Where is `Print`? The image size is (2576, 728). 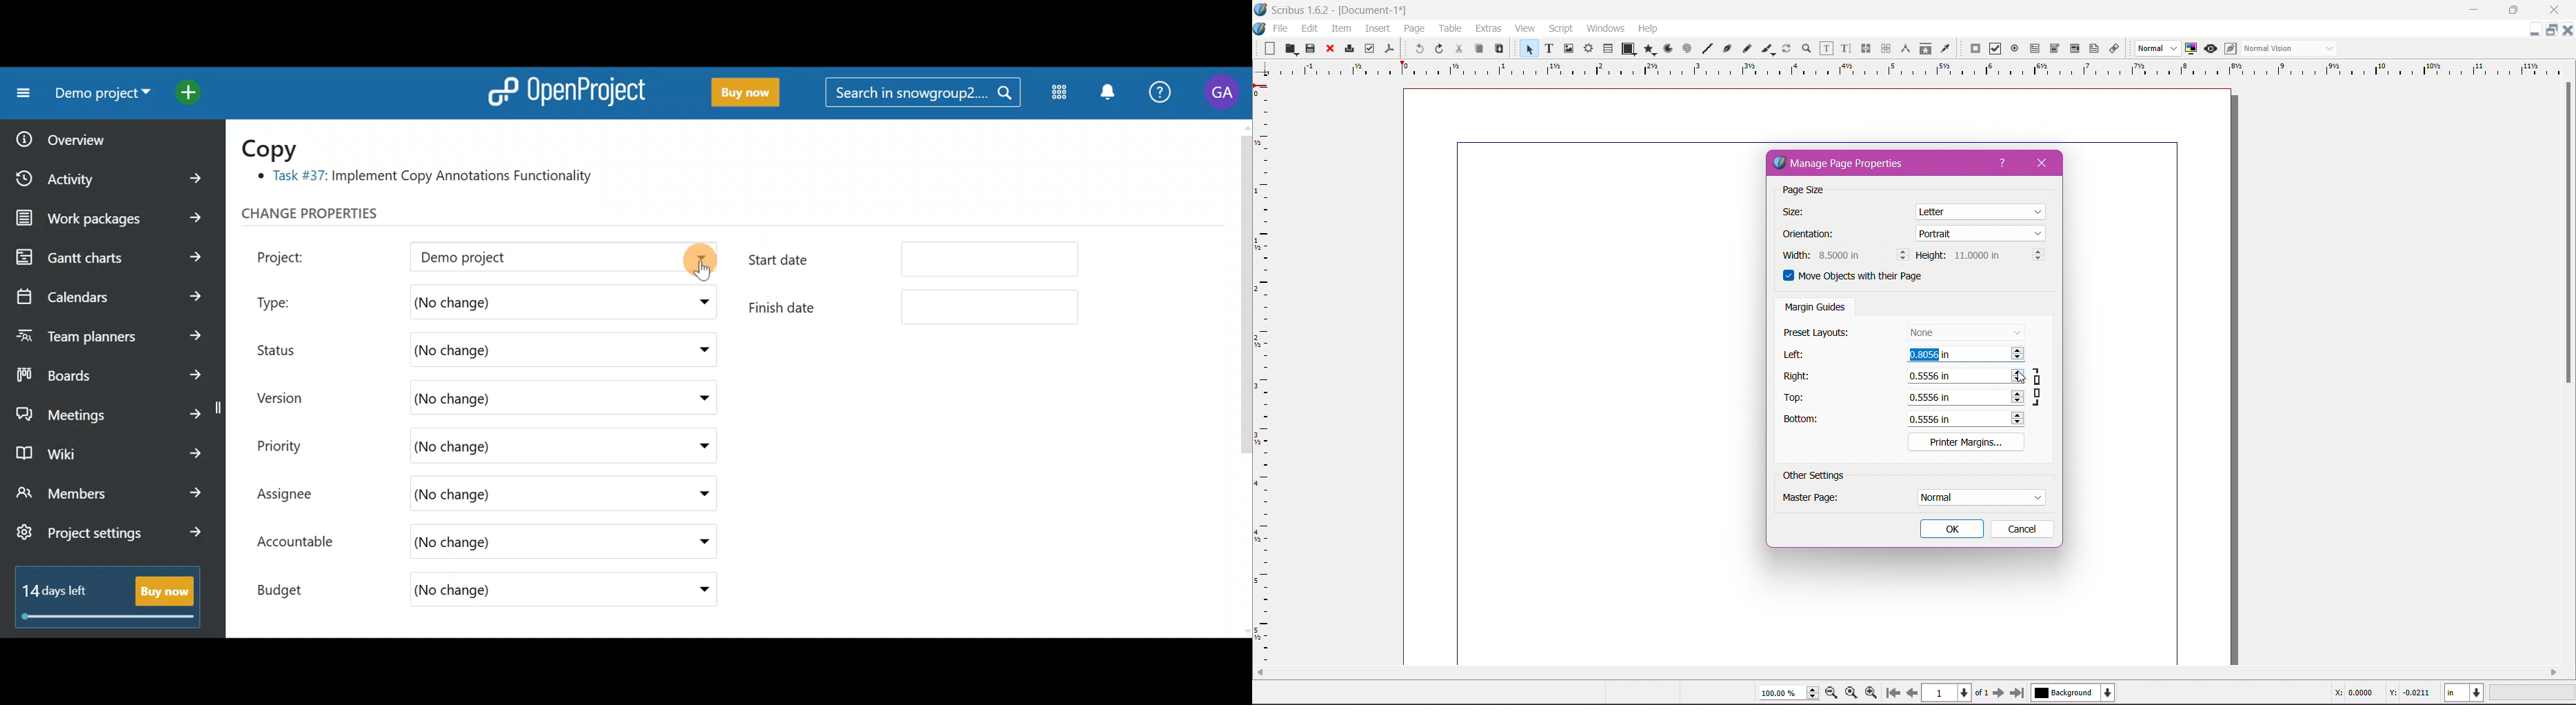
Print is located at coordinates (1349, 48).